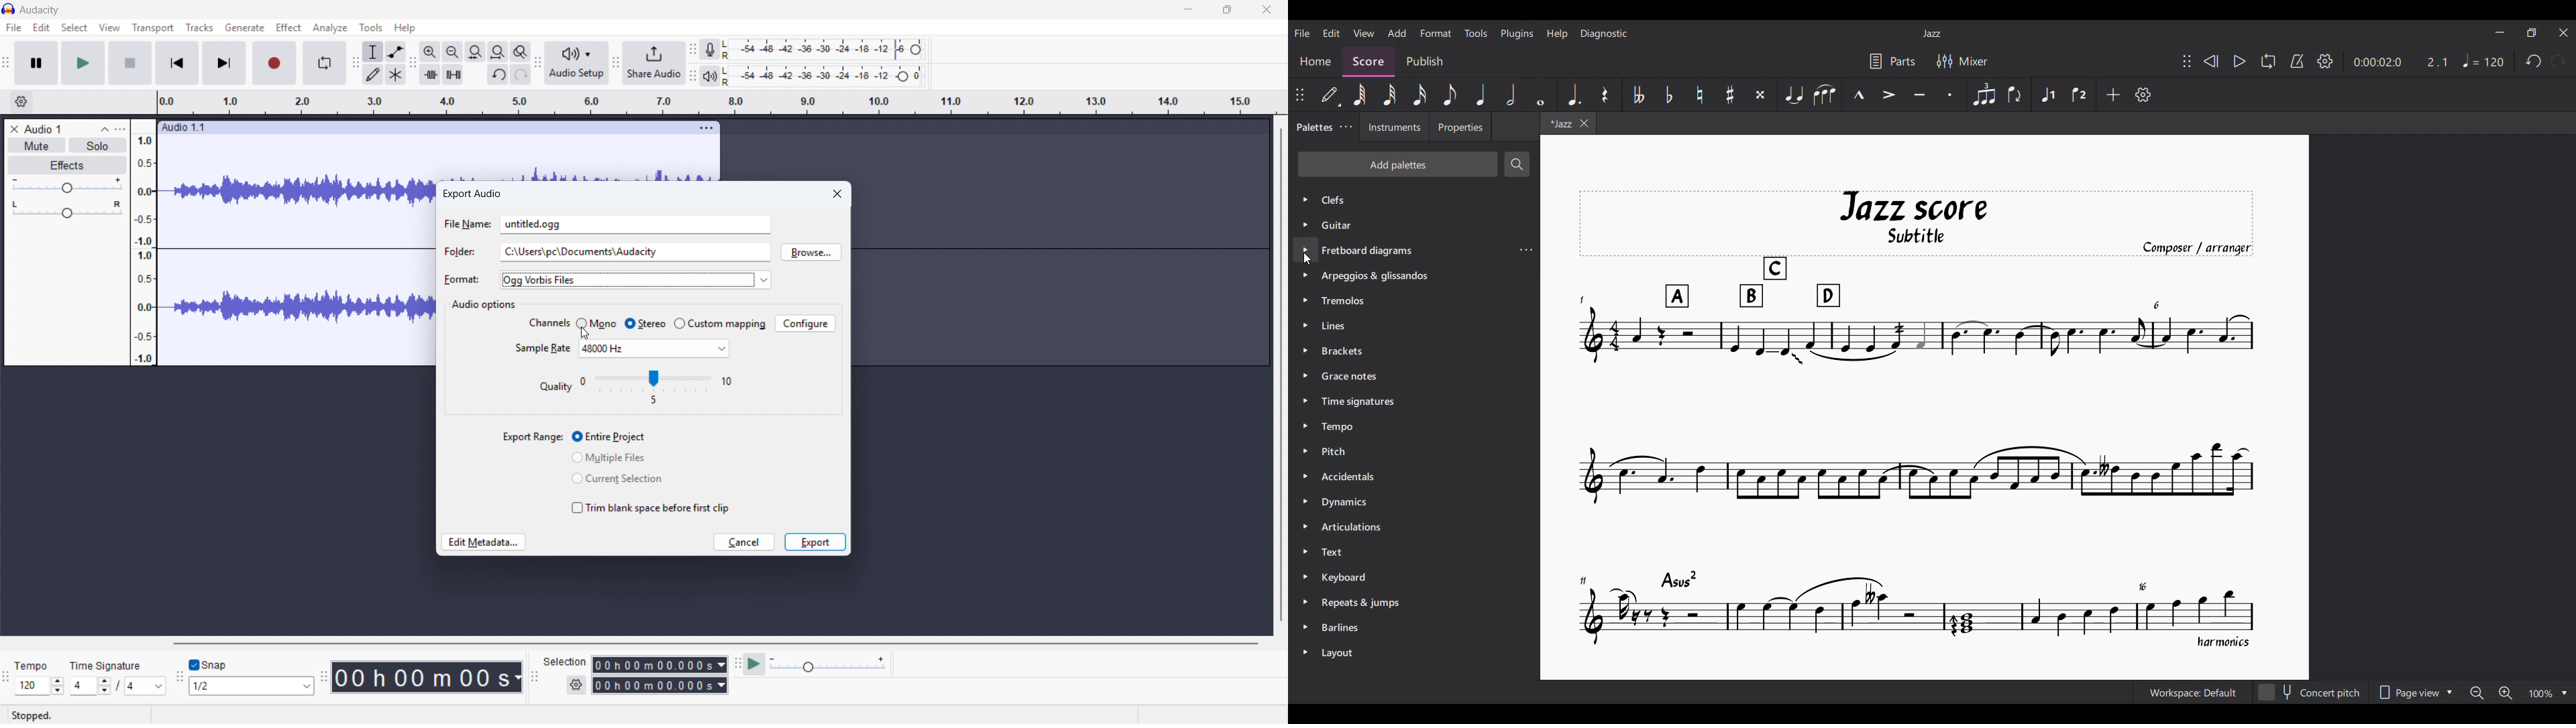 This screenshot has width=2576, height=728. I want to click on Multiple files , so click(610, 457).